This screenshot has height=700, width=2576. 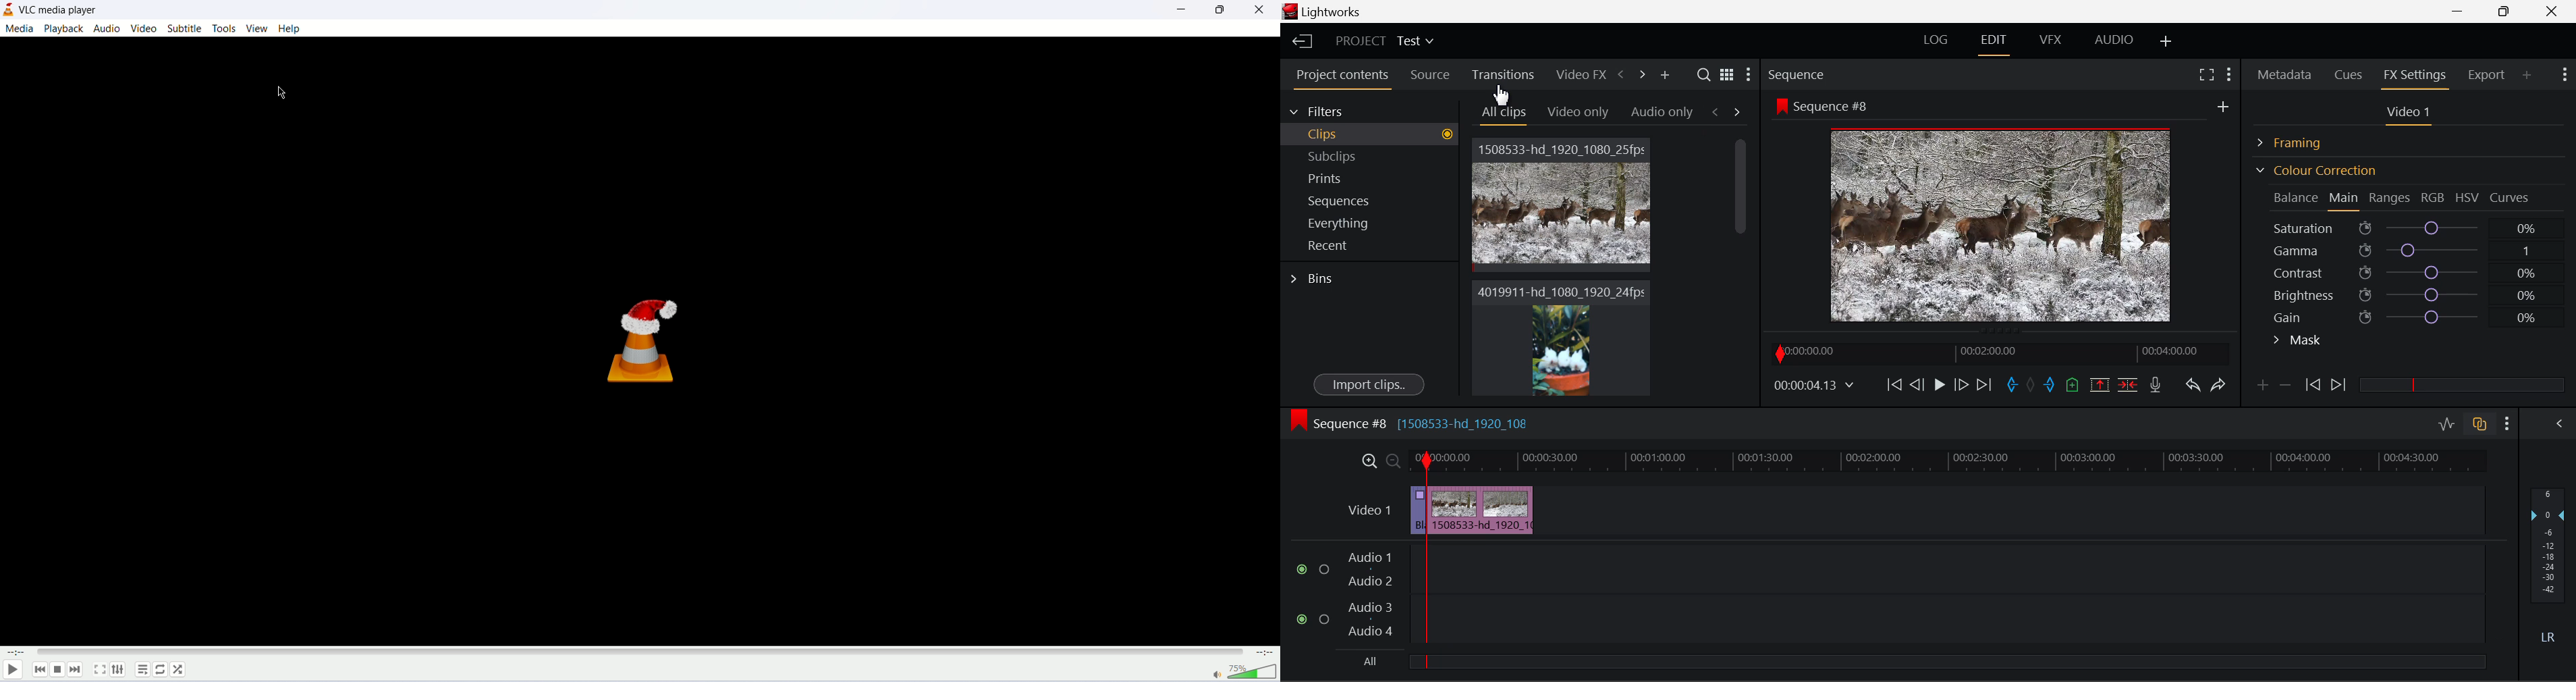 What do you see at coordinates (2507, 11) in the screenshot?
I see `Minimize` at bounding box center [2507, 11].